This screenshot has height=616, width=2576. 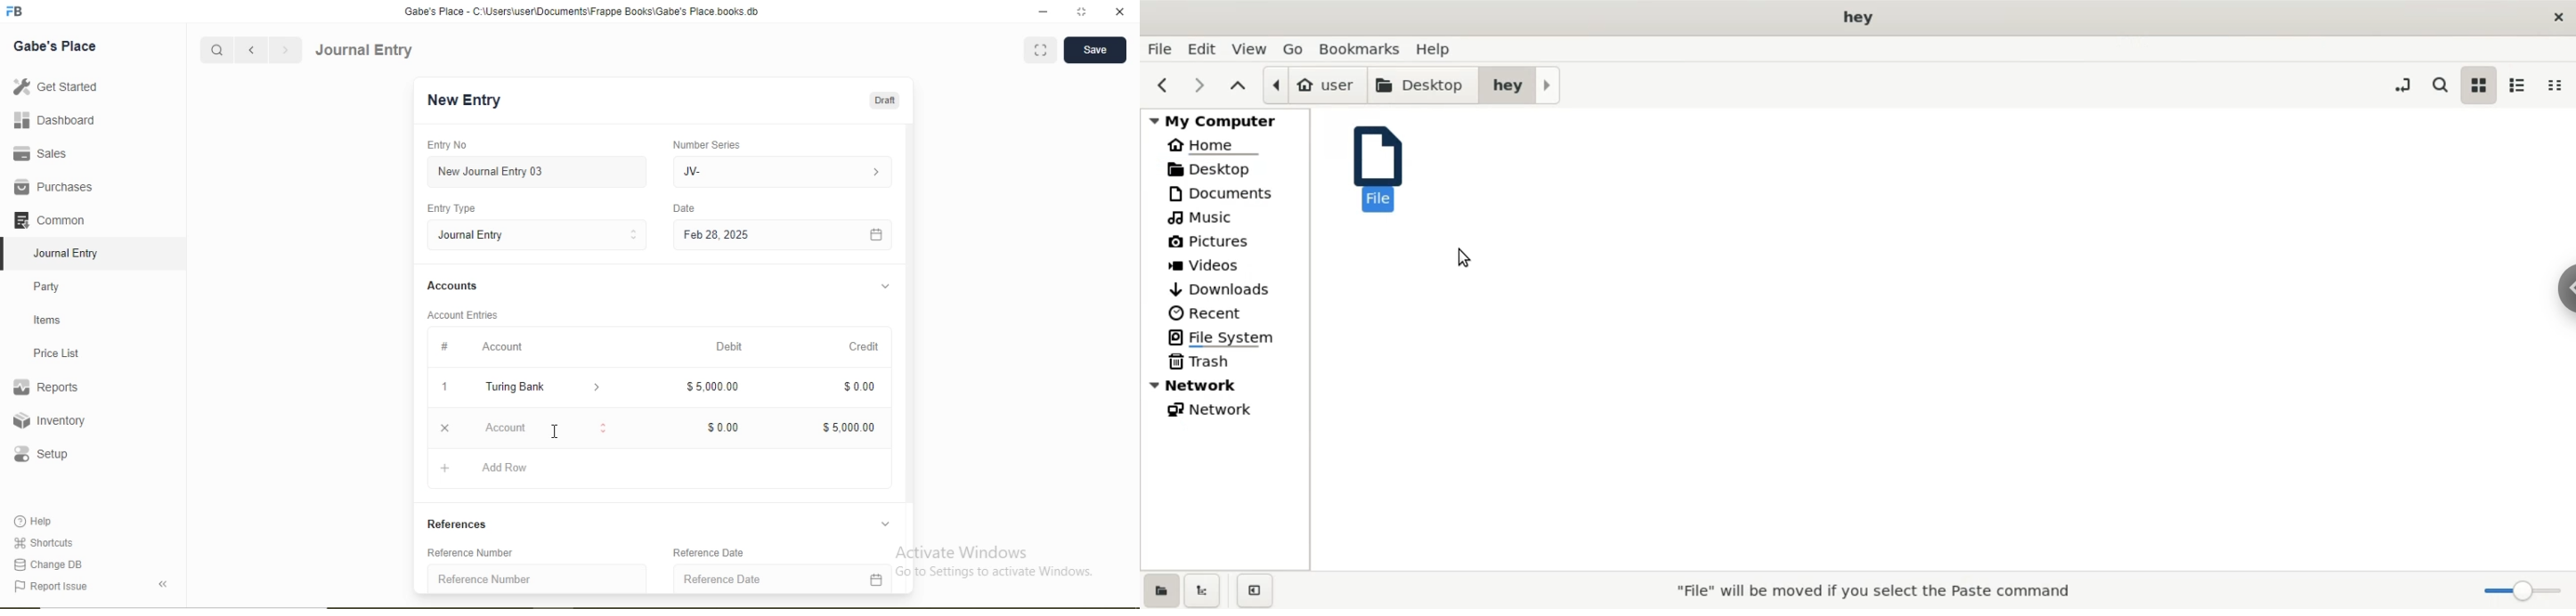 What do you see at coordinates (1230, 215) in the screenshot?
I see `music` at bounding box center [1230, 215].